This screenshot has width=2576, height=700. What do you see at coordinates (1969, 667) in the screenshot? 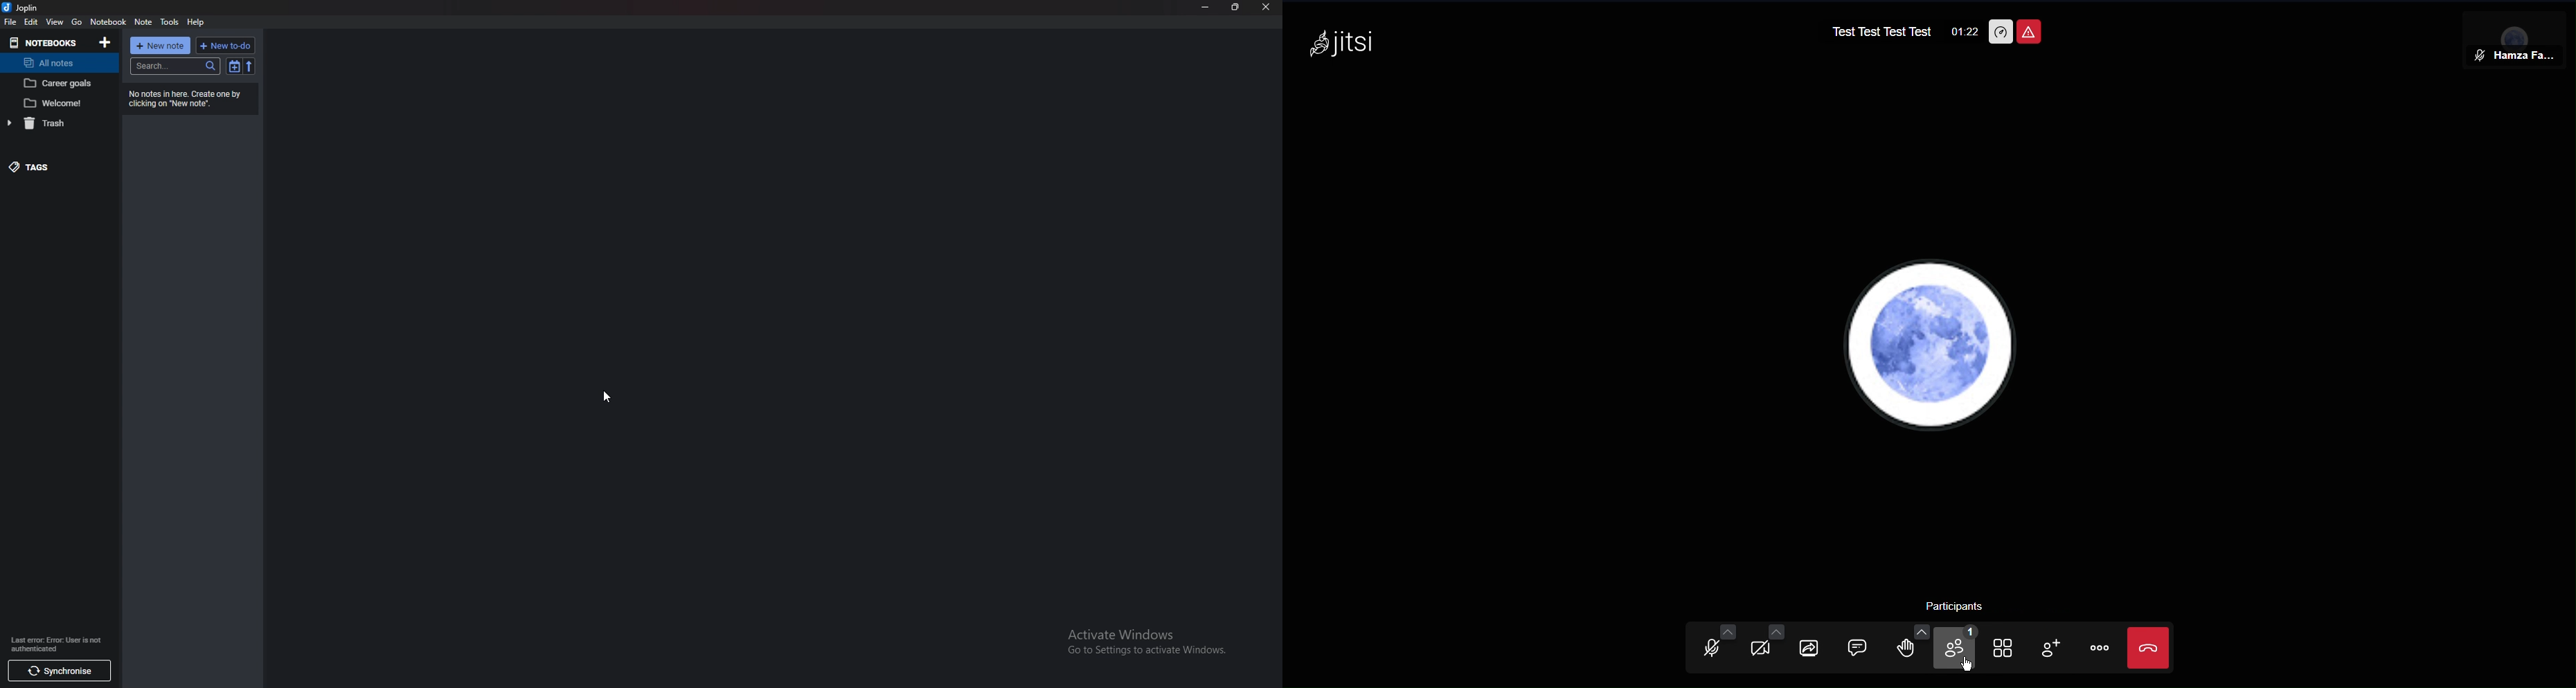
I see `cursor` at bounding box center [1969, 667].